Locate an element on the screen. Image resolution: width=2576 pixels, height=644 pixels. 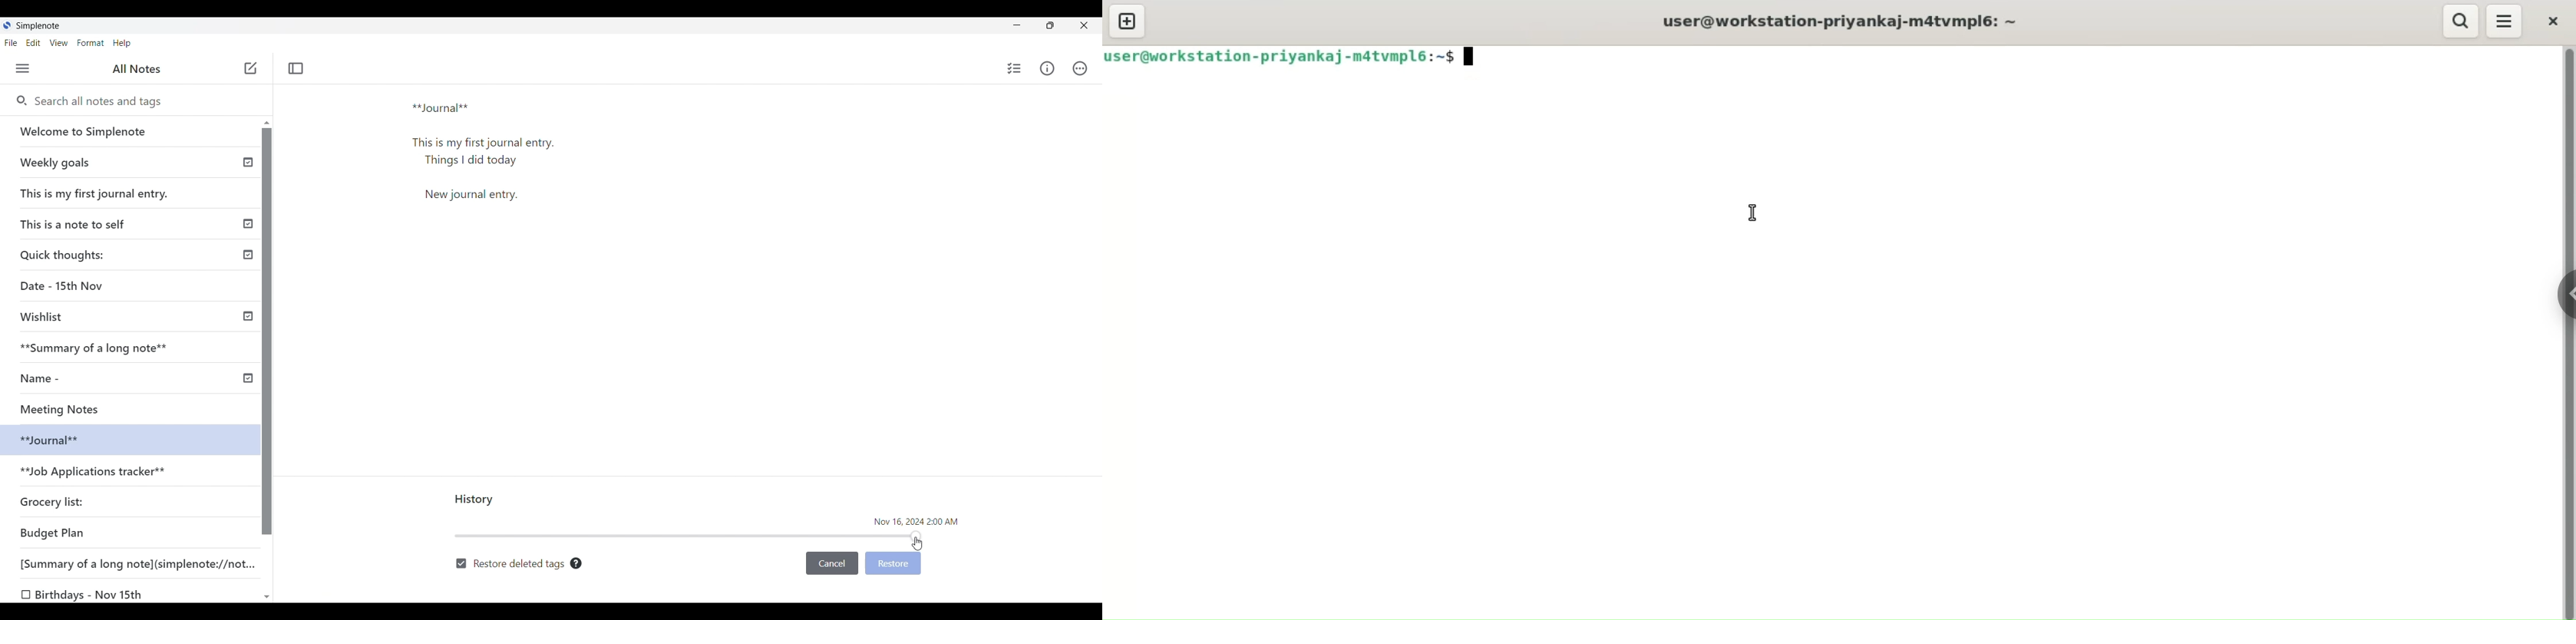
This is my first journal entry. is located at coordinates (95, 193).